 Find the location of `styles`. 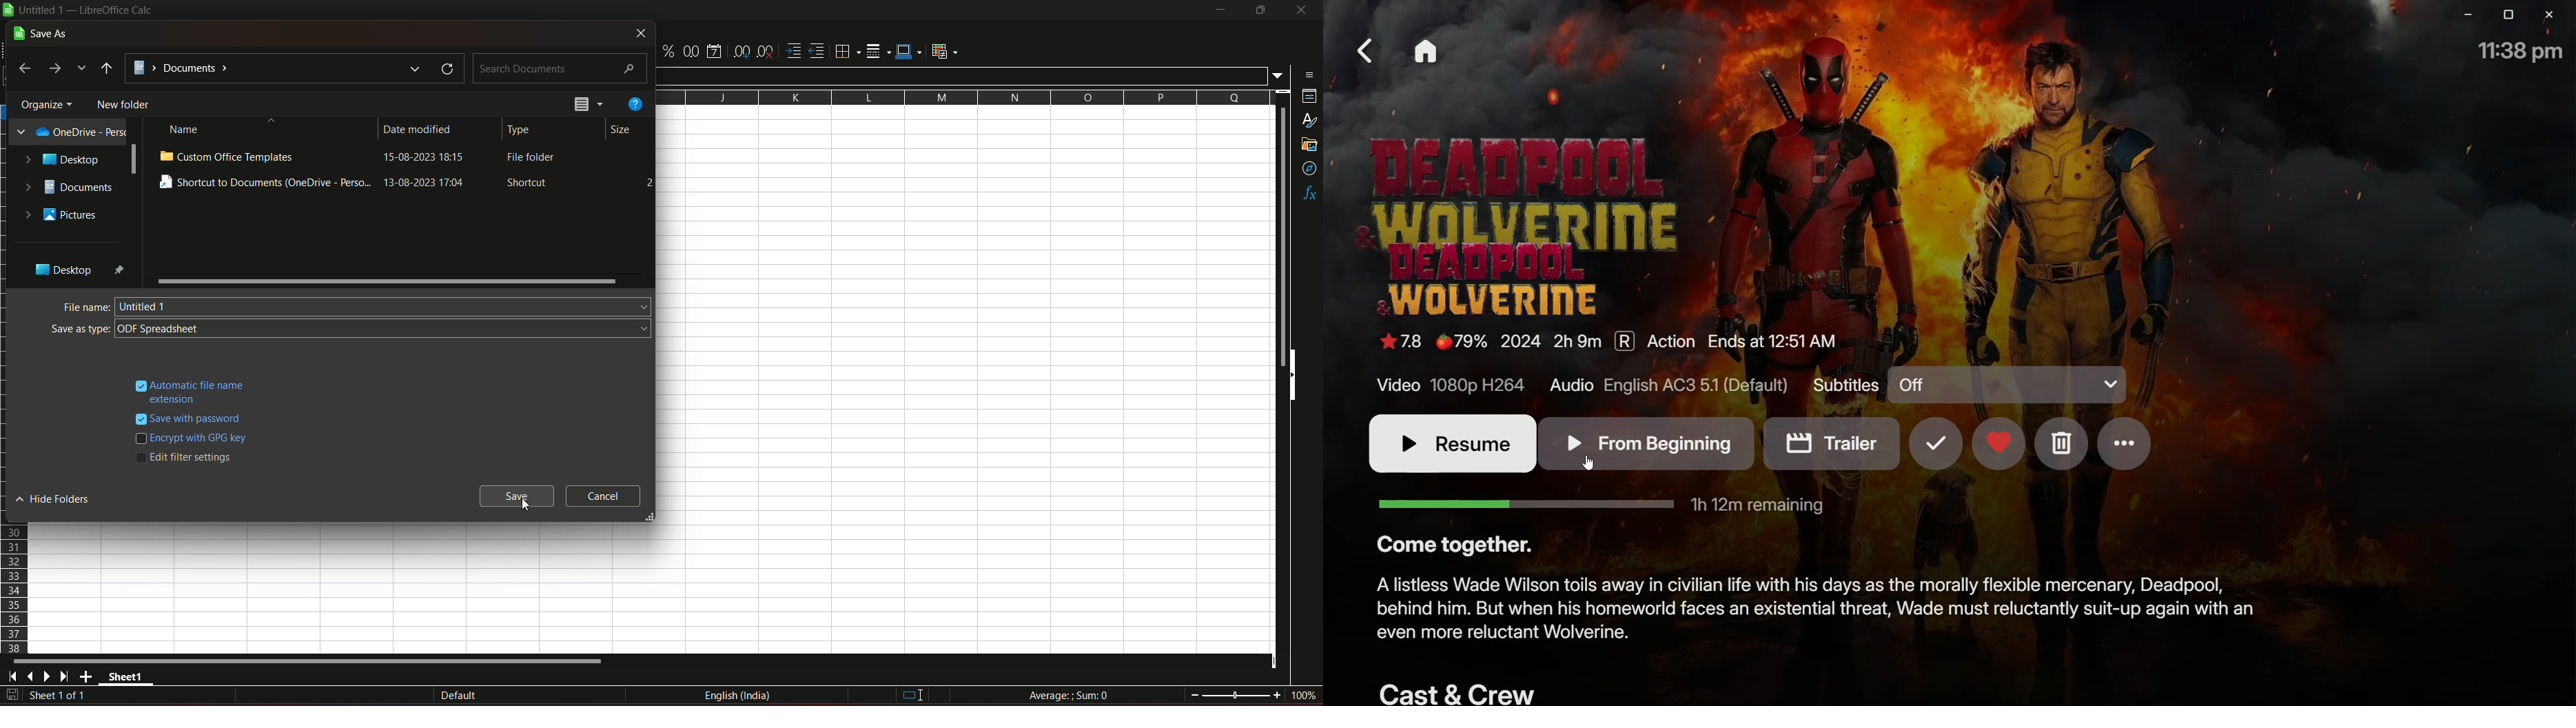

styles is located at coordinates (1309, 121).